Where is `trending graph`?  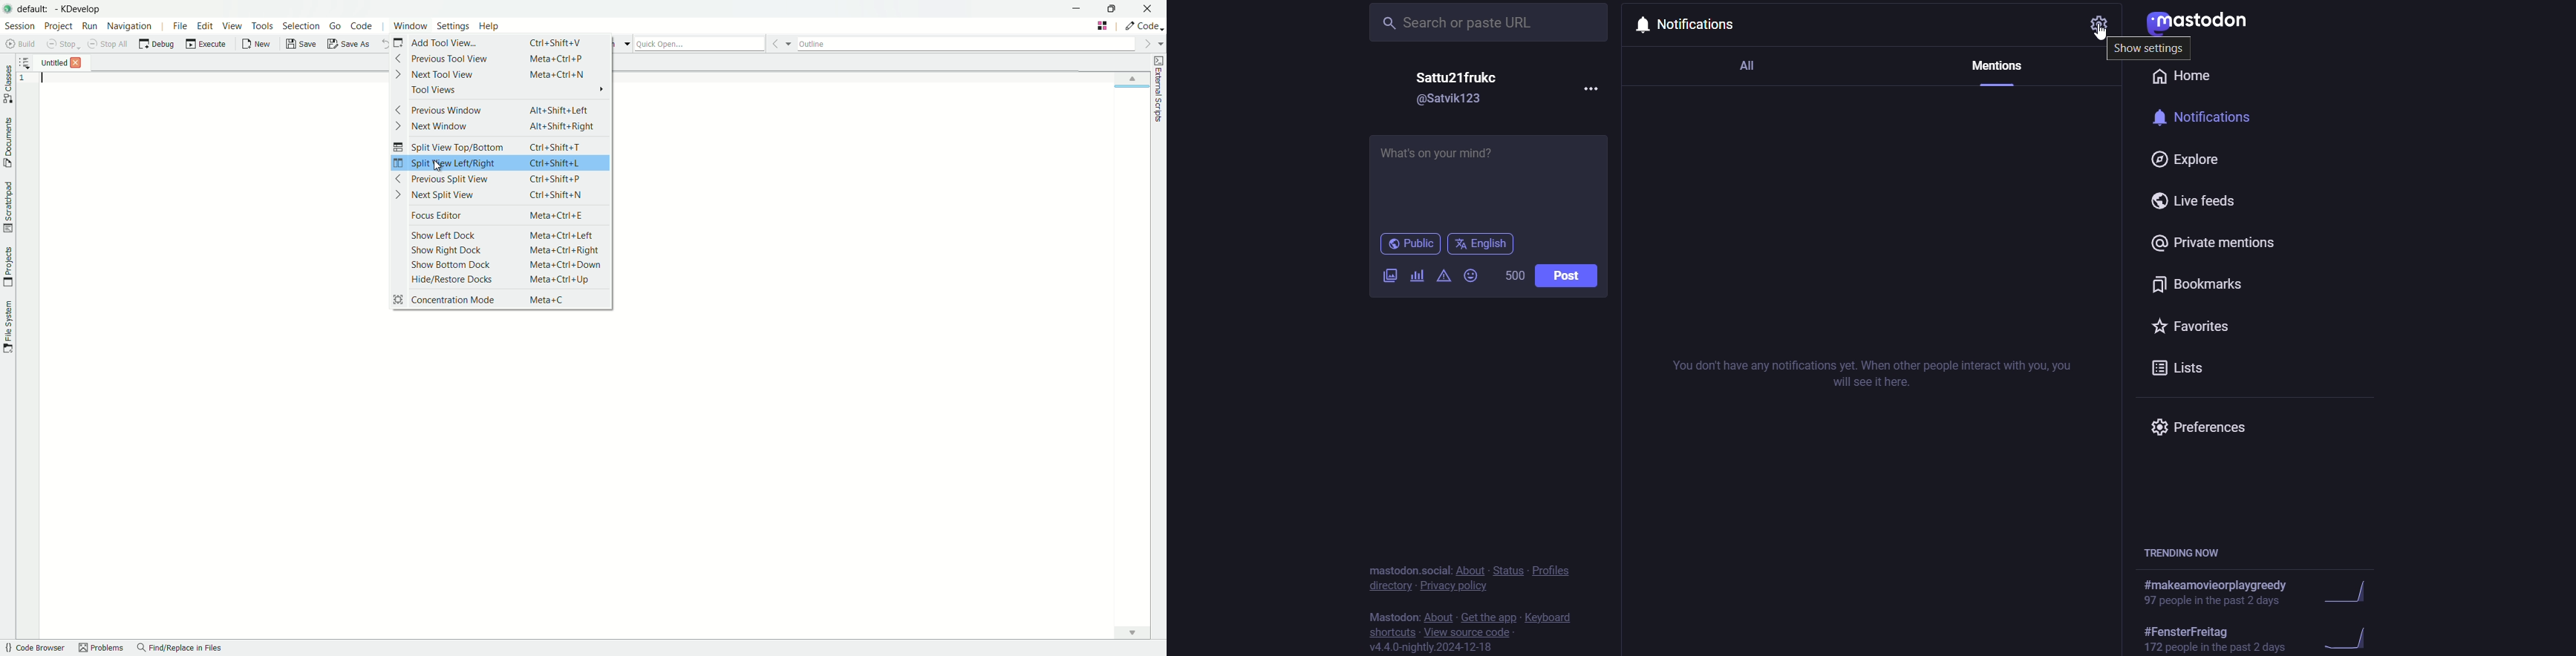 trending graph is located at coordinates (2344, 639).